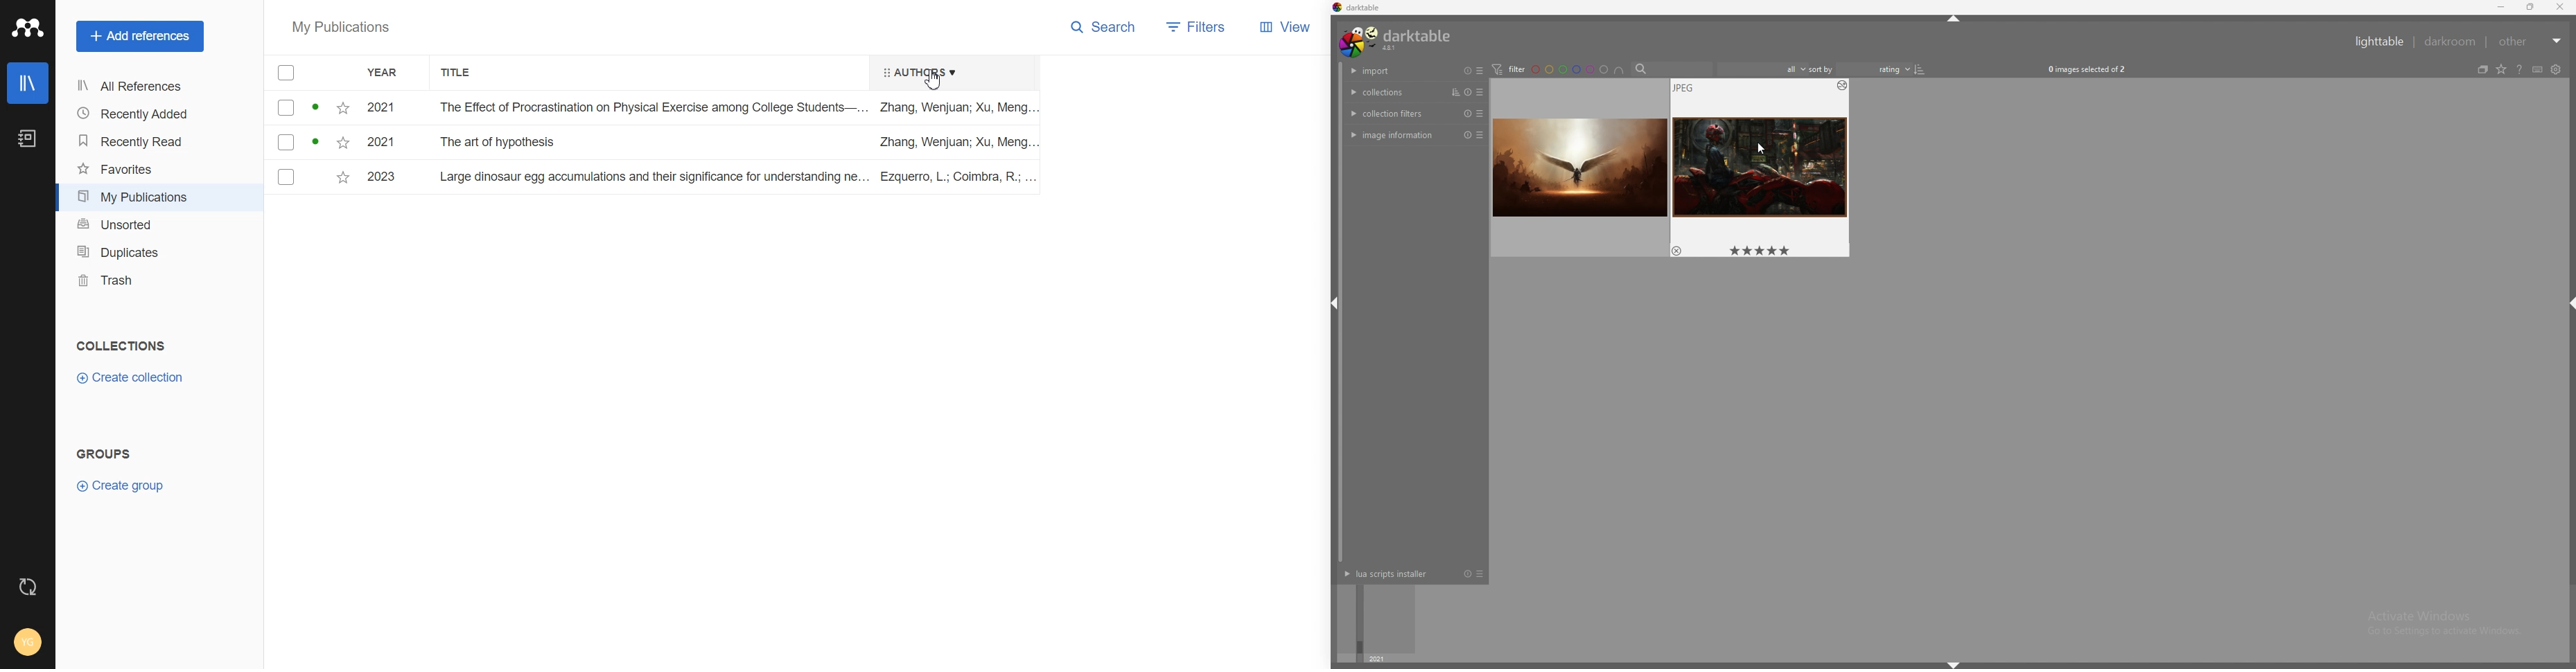 Image resolution: width=2576 pixels, height=672 pixels. I want to click on The Effect of Procrastination on Physical Exercise among College Students—..., so click(652, 107).